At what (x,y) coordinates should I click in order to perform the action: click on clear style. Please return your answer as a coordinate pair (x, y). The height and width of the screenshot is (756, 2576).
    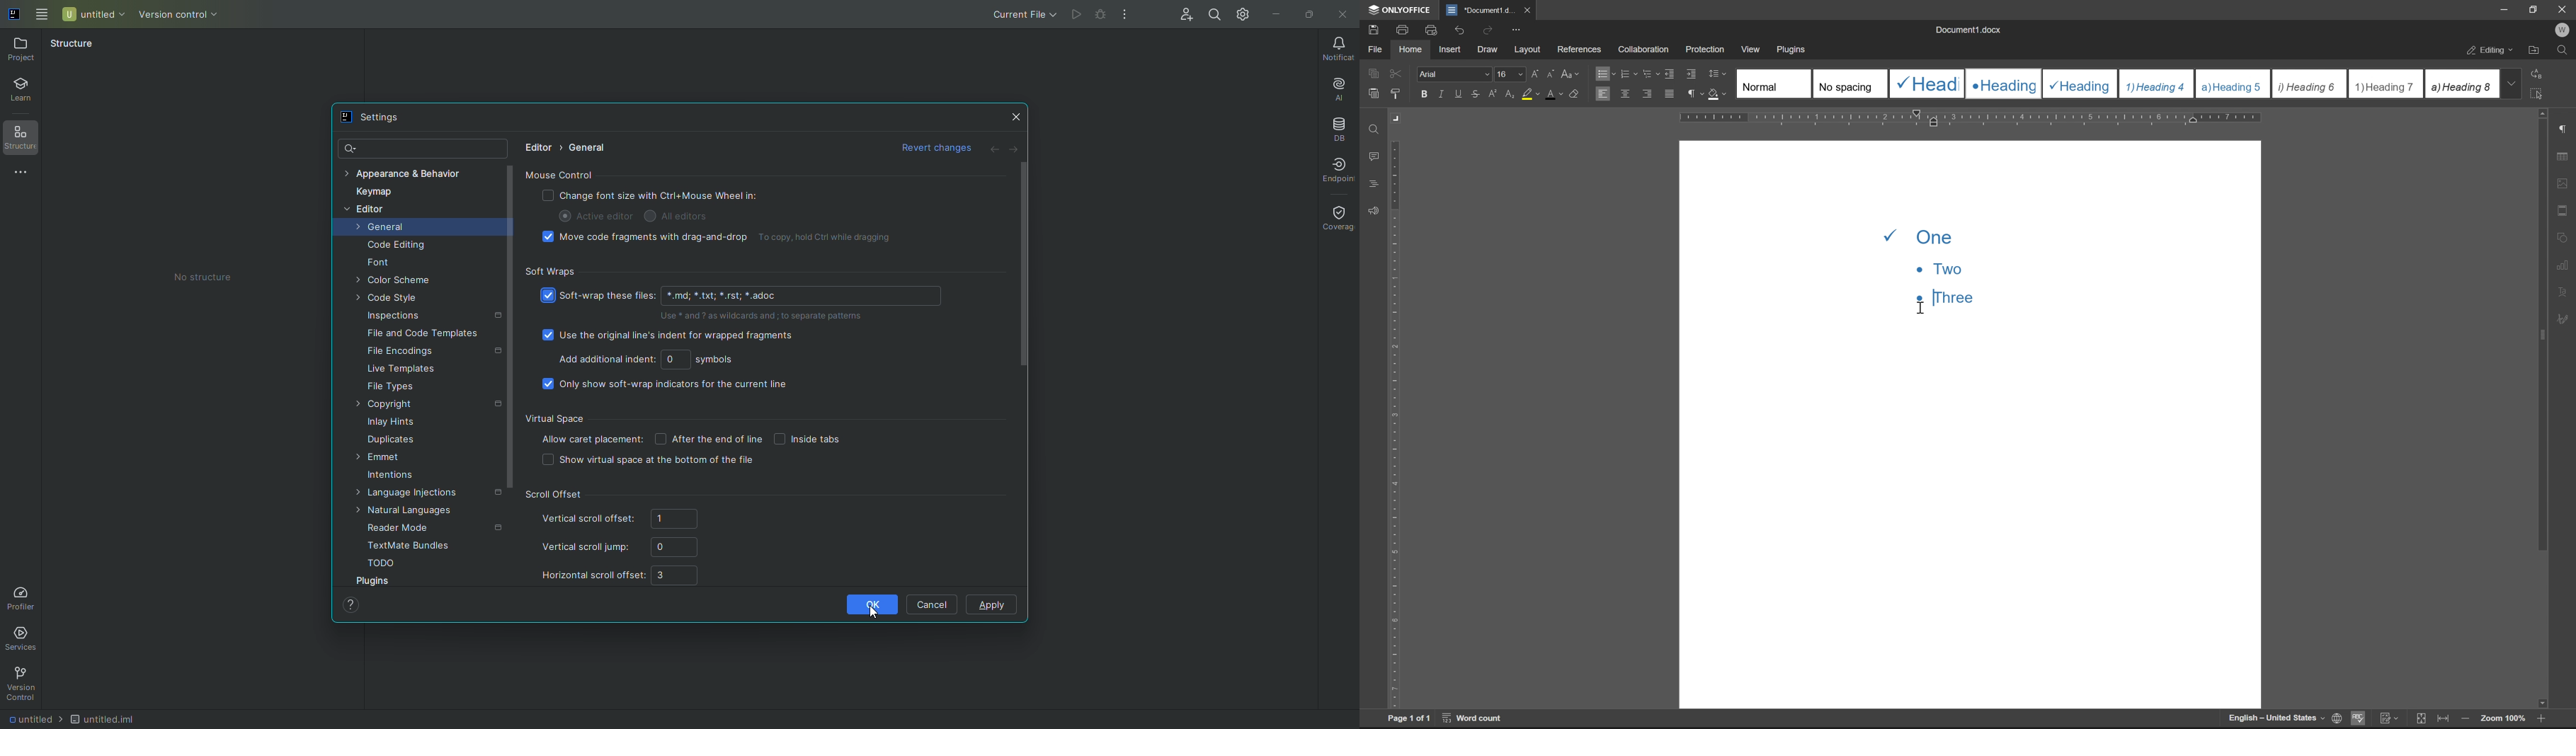
    Looking at the image, I should click on (1575, 92).